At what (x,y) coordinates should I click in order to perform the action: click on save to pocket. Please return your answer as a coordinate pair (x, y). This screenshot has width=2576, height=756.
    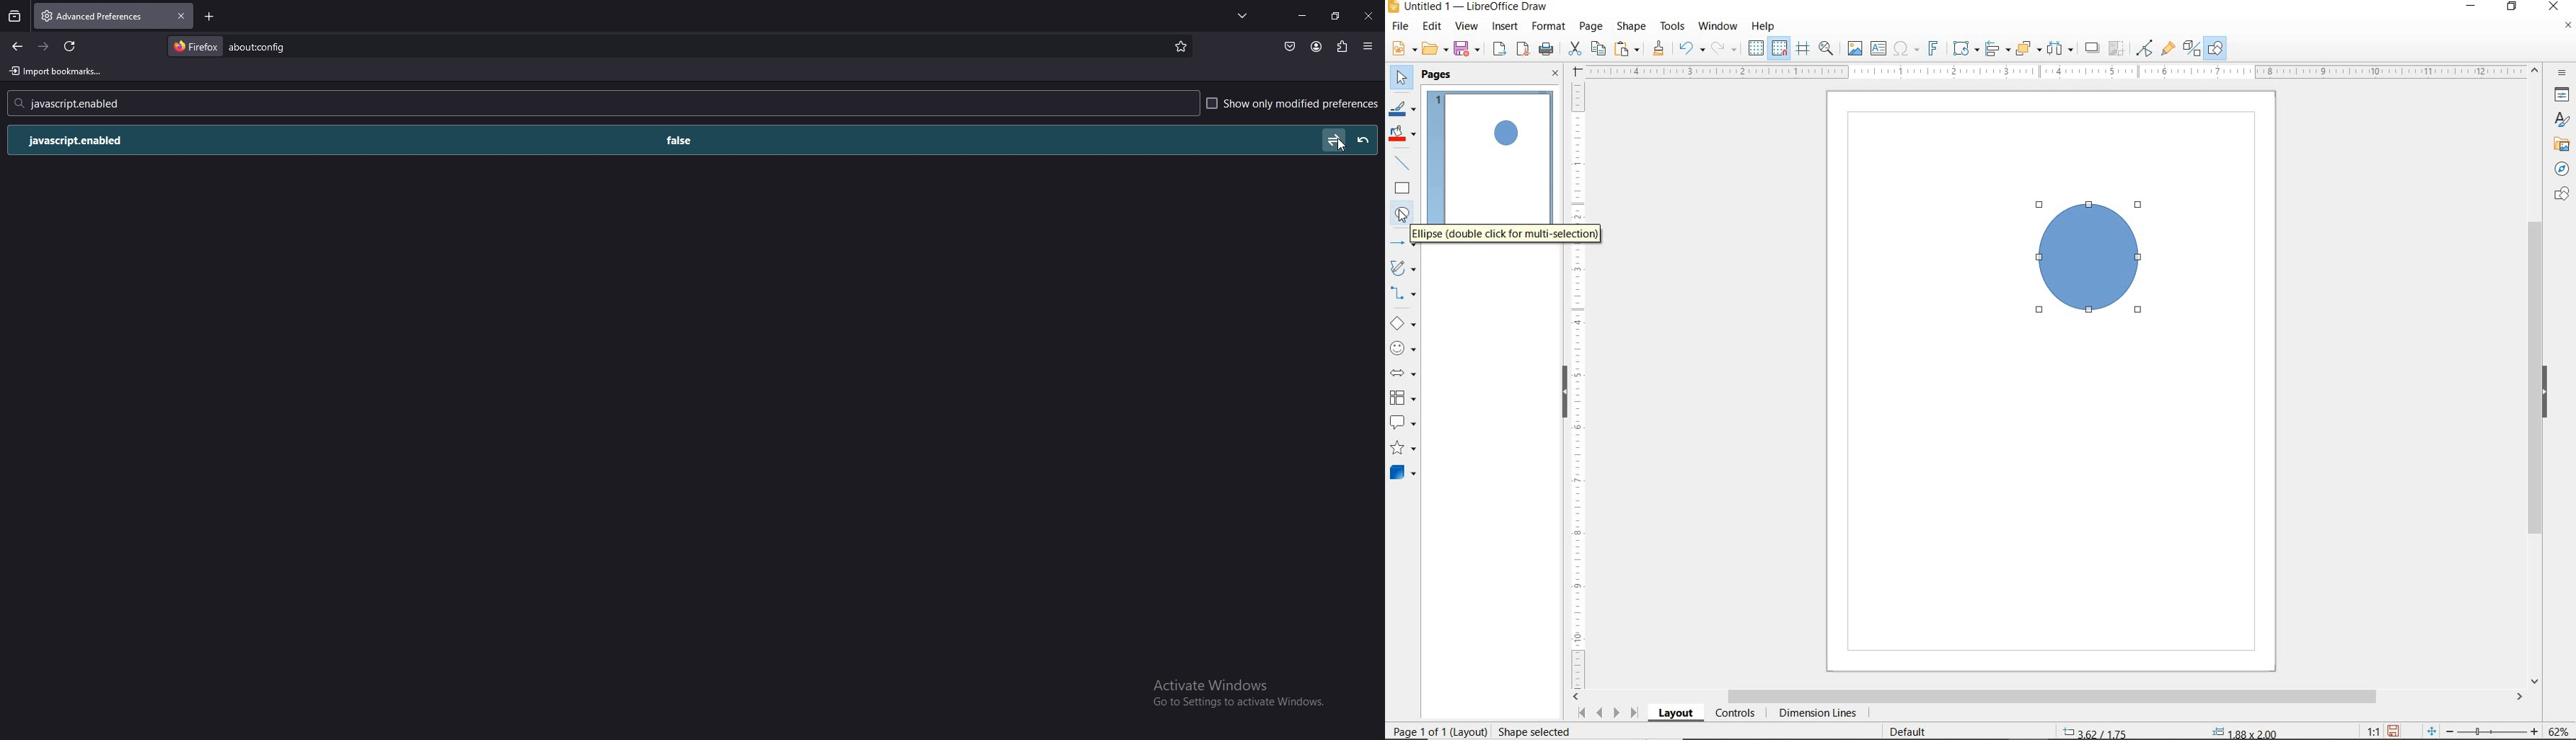
    Looking at the image, I should click on (1290, 47).